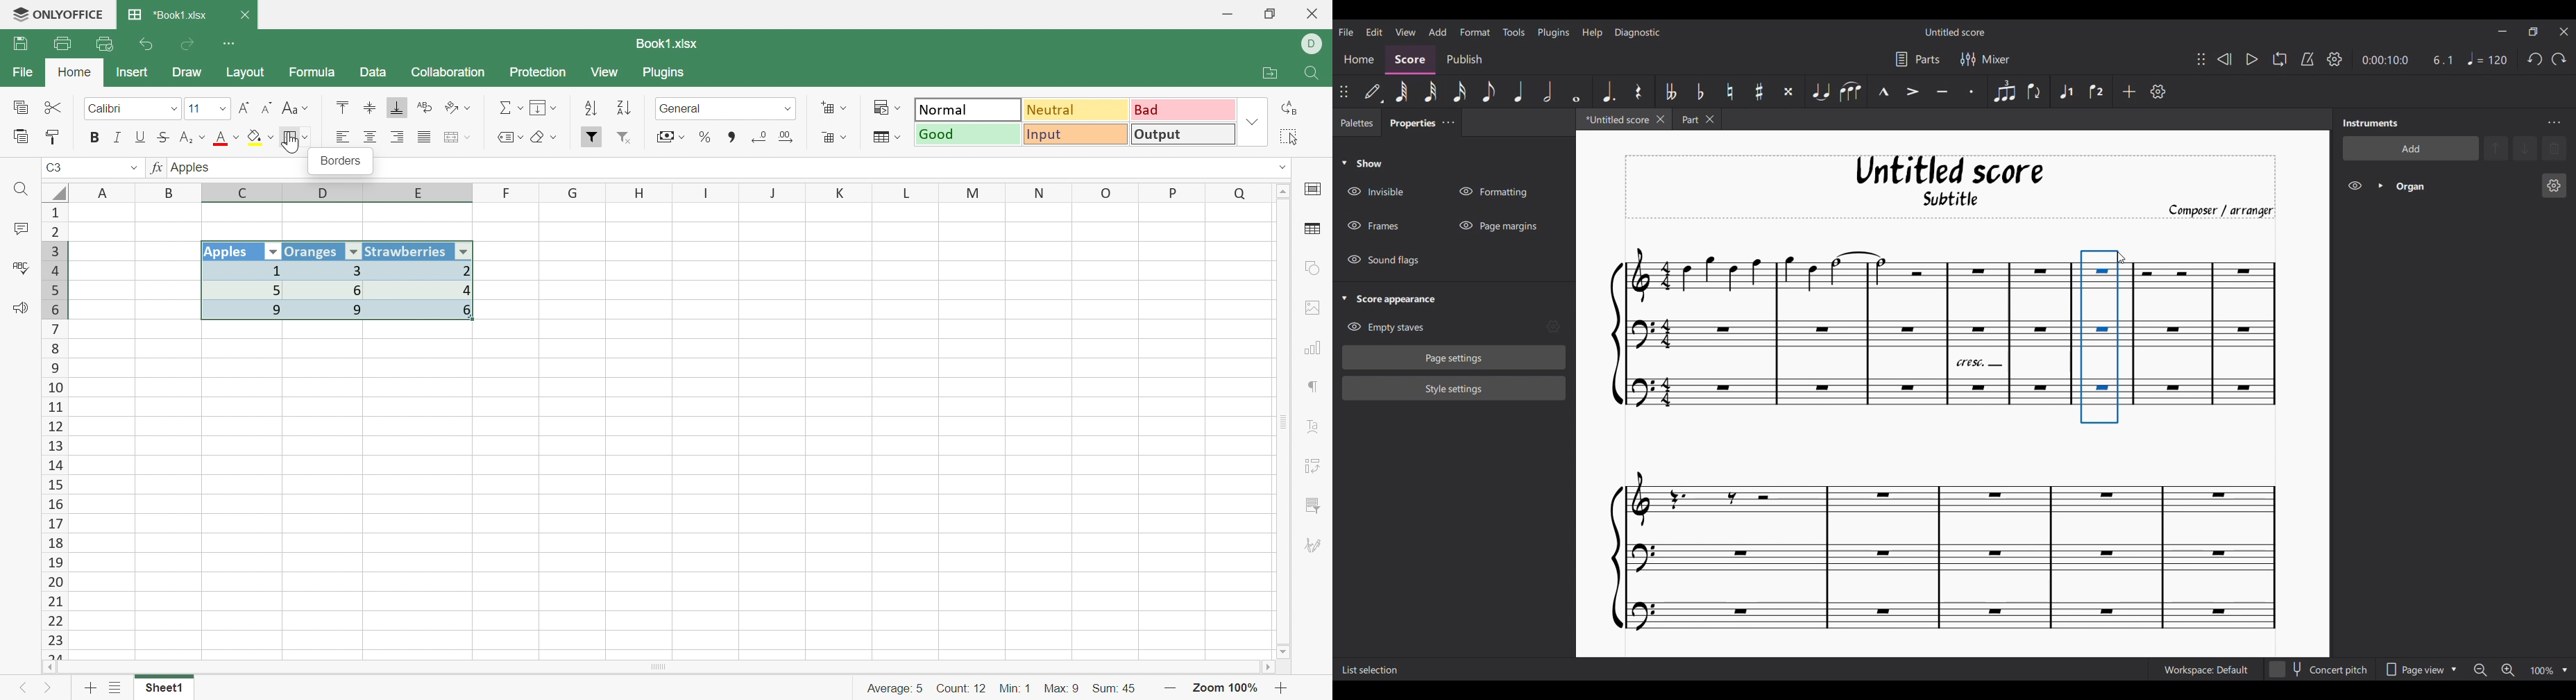  Describe the element at coordinates (1312, 44) in the screenshot. I see `D` at that location.